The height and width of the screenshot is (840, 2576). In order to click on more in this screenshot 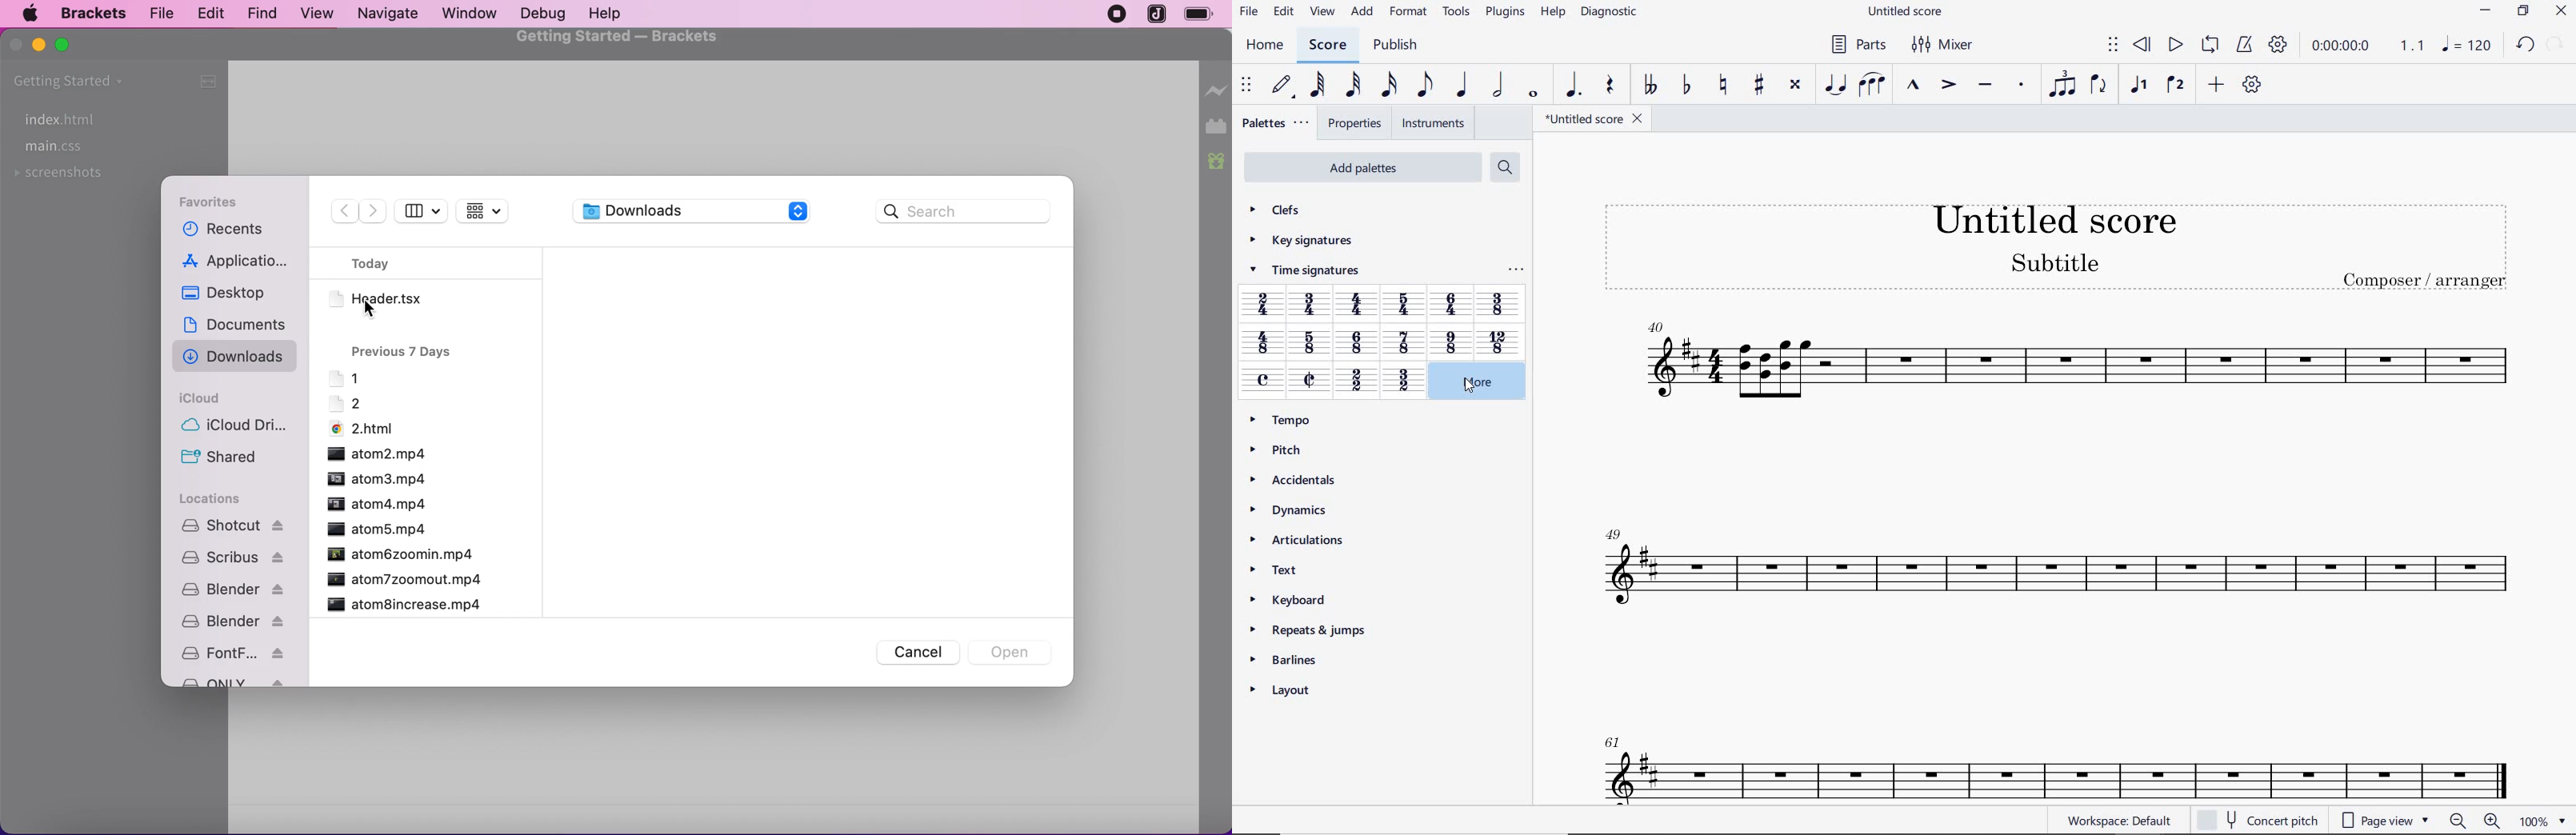, I will do `click(1470, 382)`.